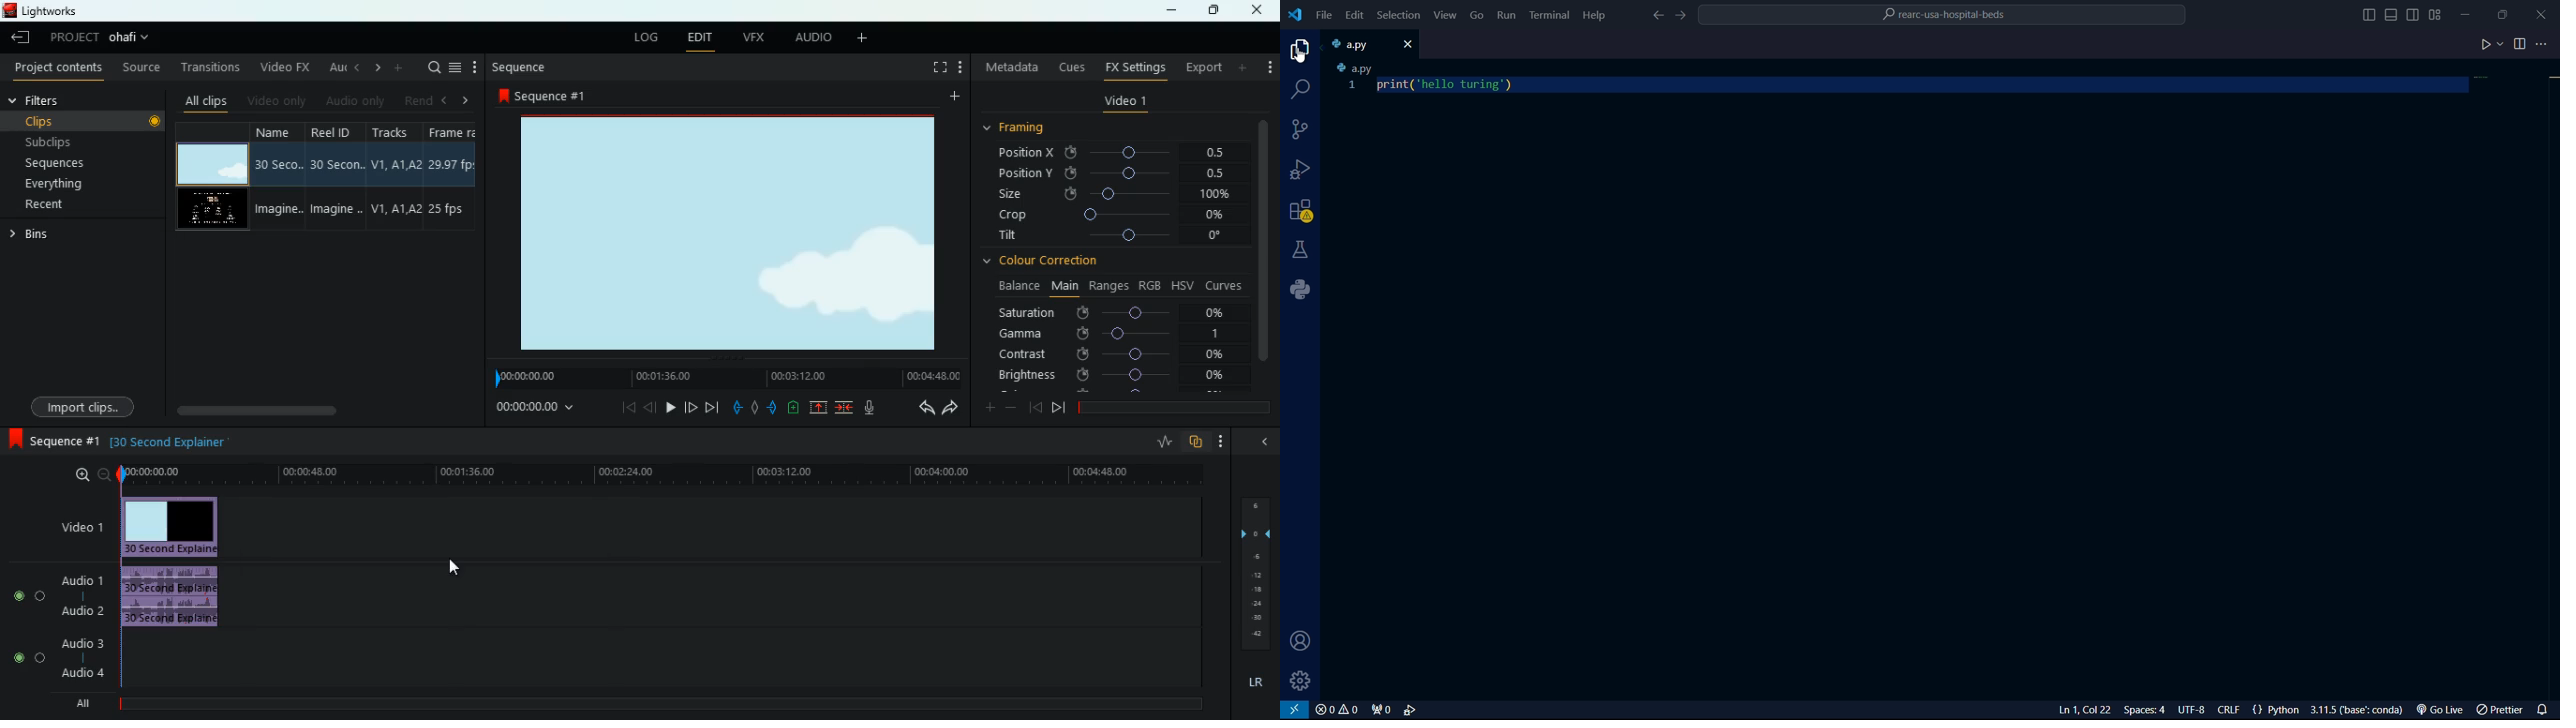 This screenshot has width=2576, height=728. Describe the element at coordinates (793, 409) in the screenshot. I see `battery` at that location.